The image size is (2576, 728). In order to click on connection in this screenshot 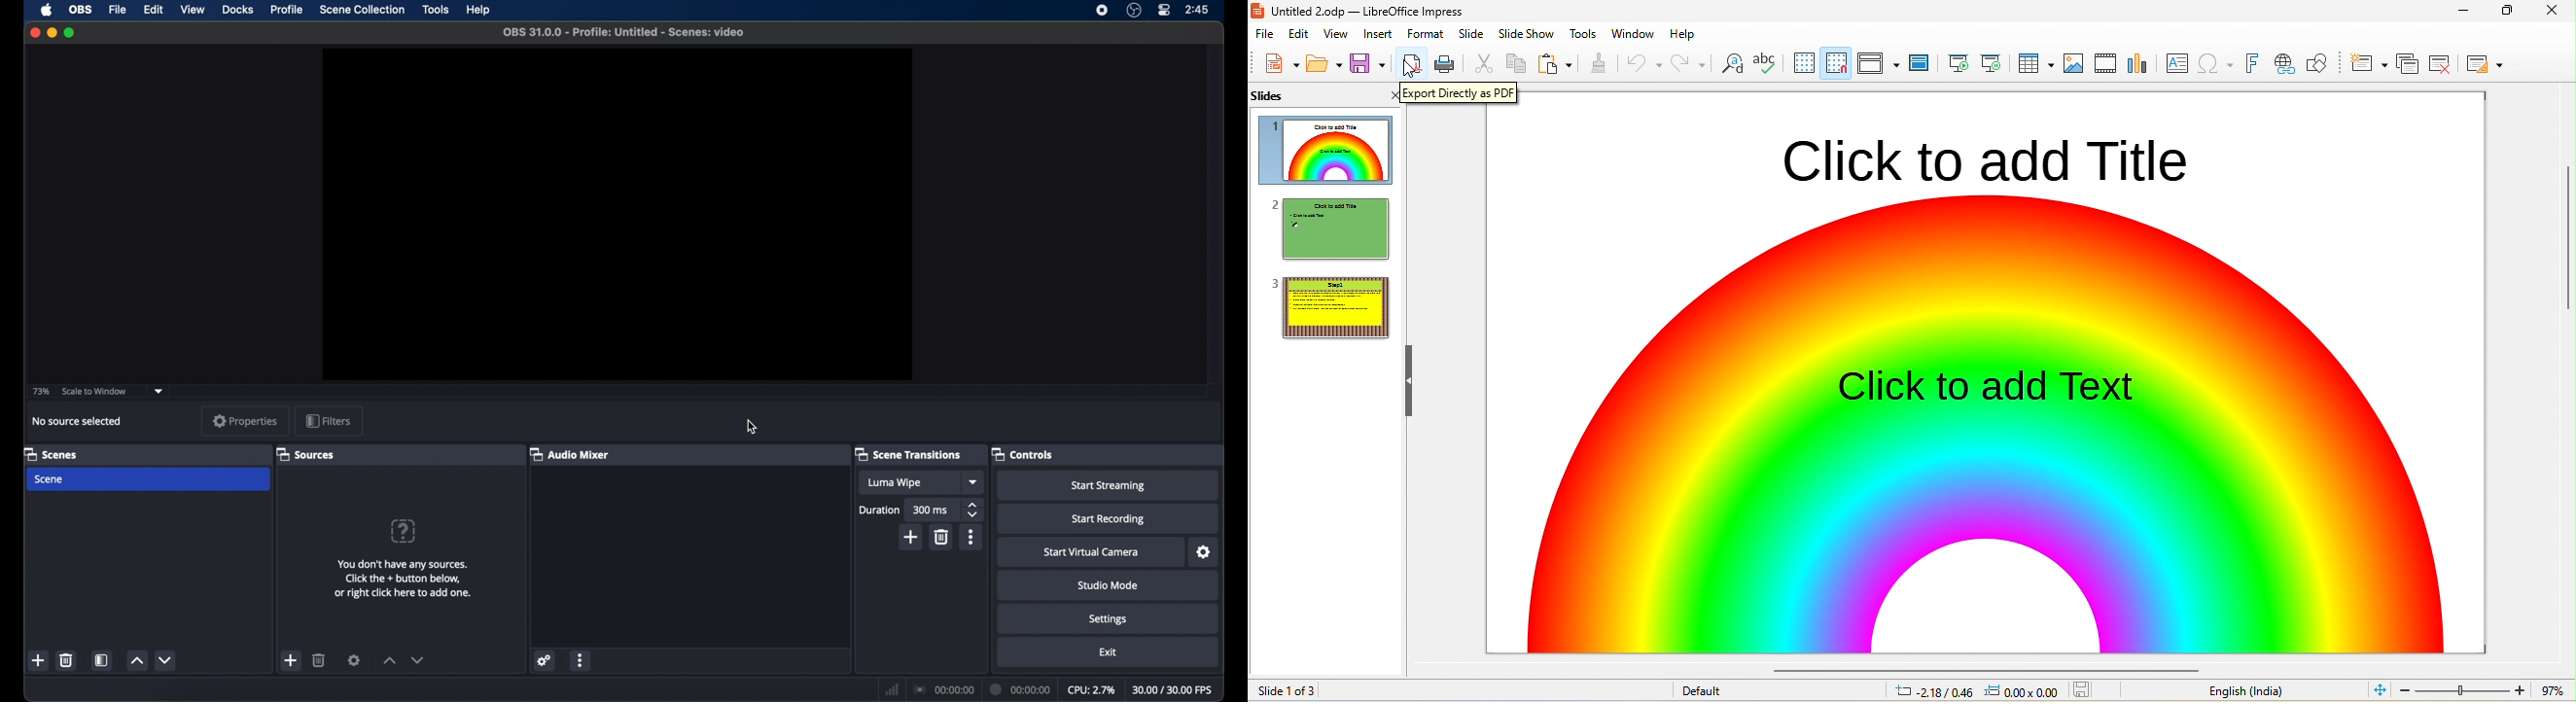, I will do `click(943, 689)`.